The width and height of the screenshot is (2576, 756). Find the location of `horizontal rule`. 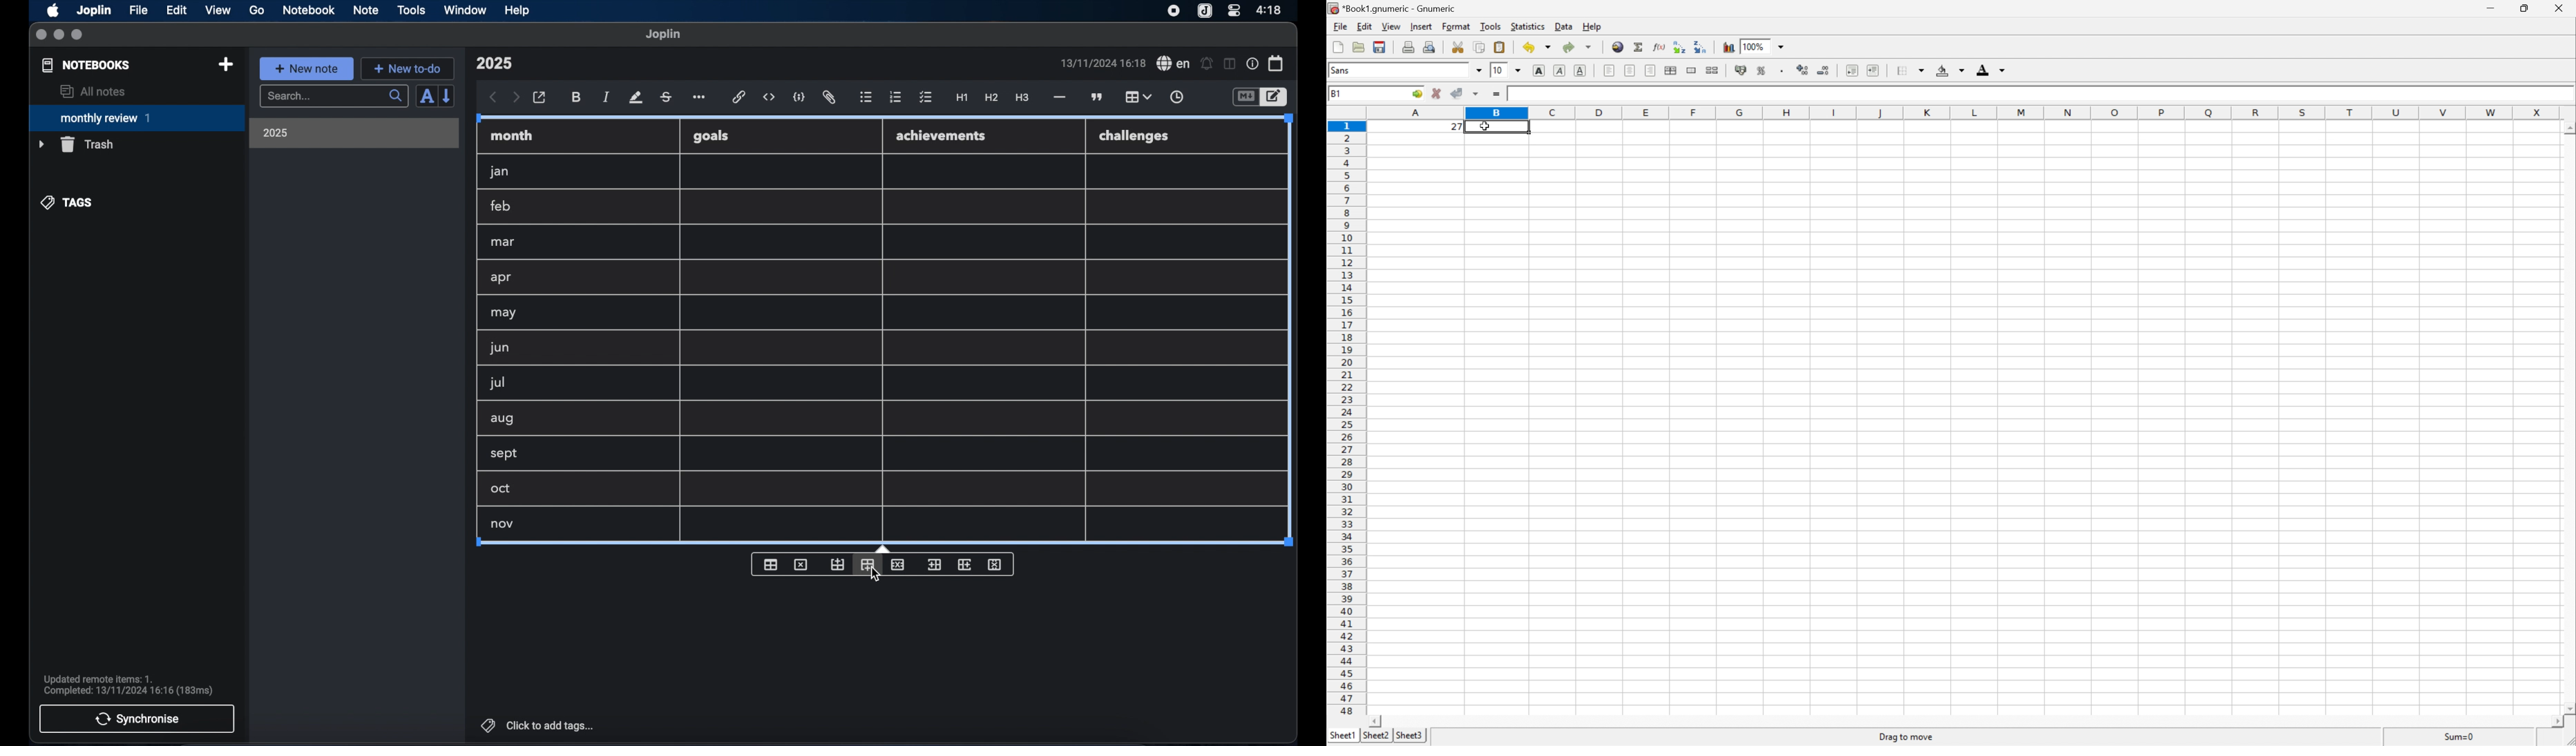

horizontal rule is located at coordinates (1058, 97).